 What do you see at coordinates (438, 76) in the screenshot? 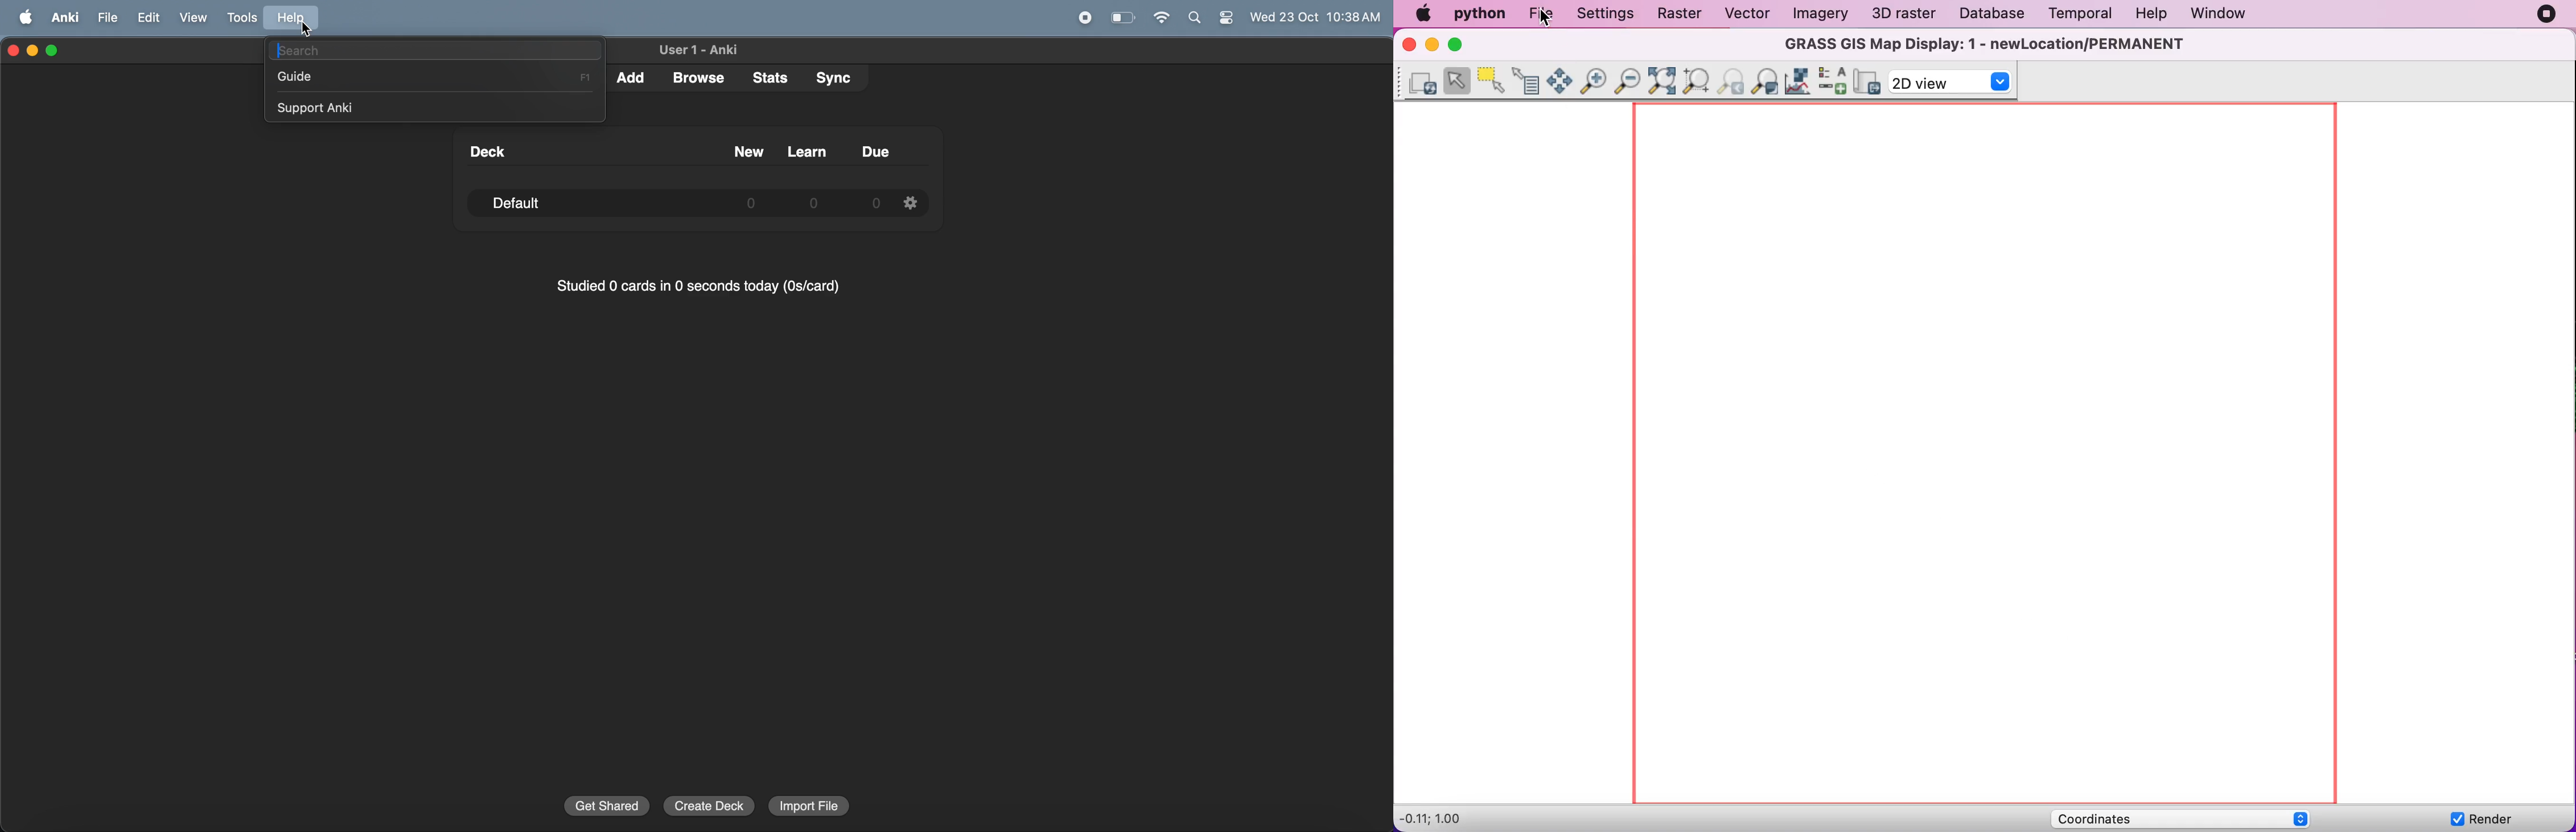
I see `guide` at bounding box center [438, 76].